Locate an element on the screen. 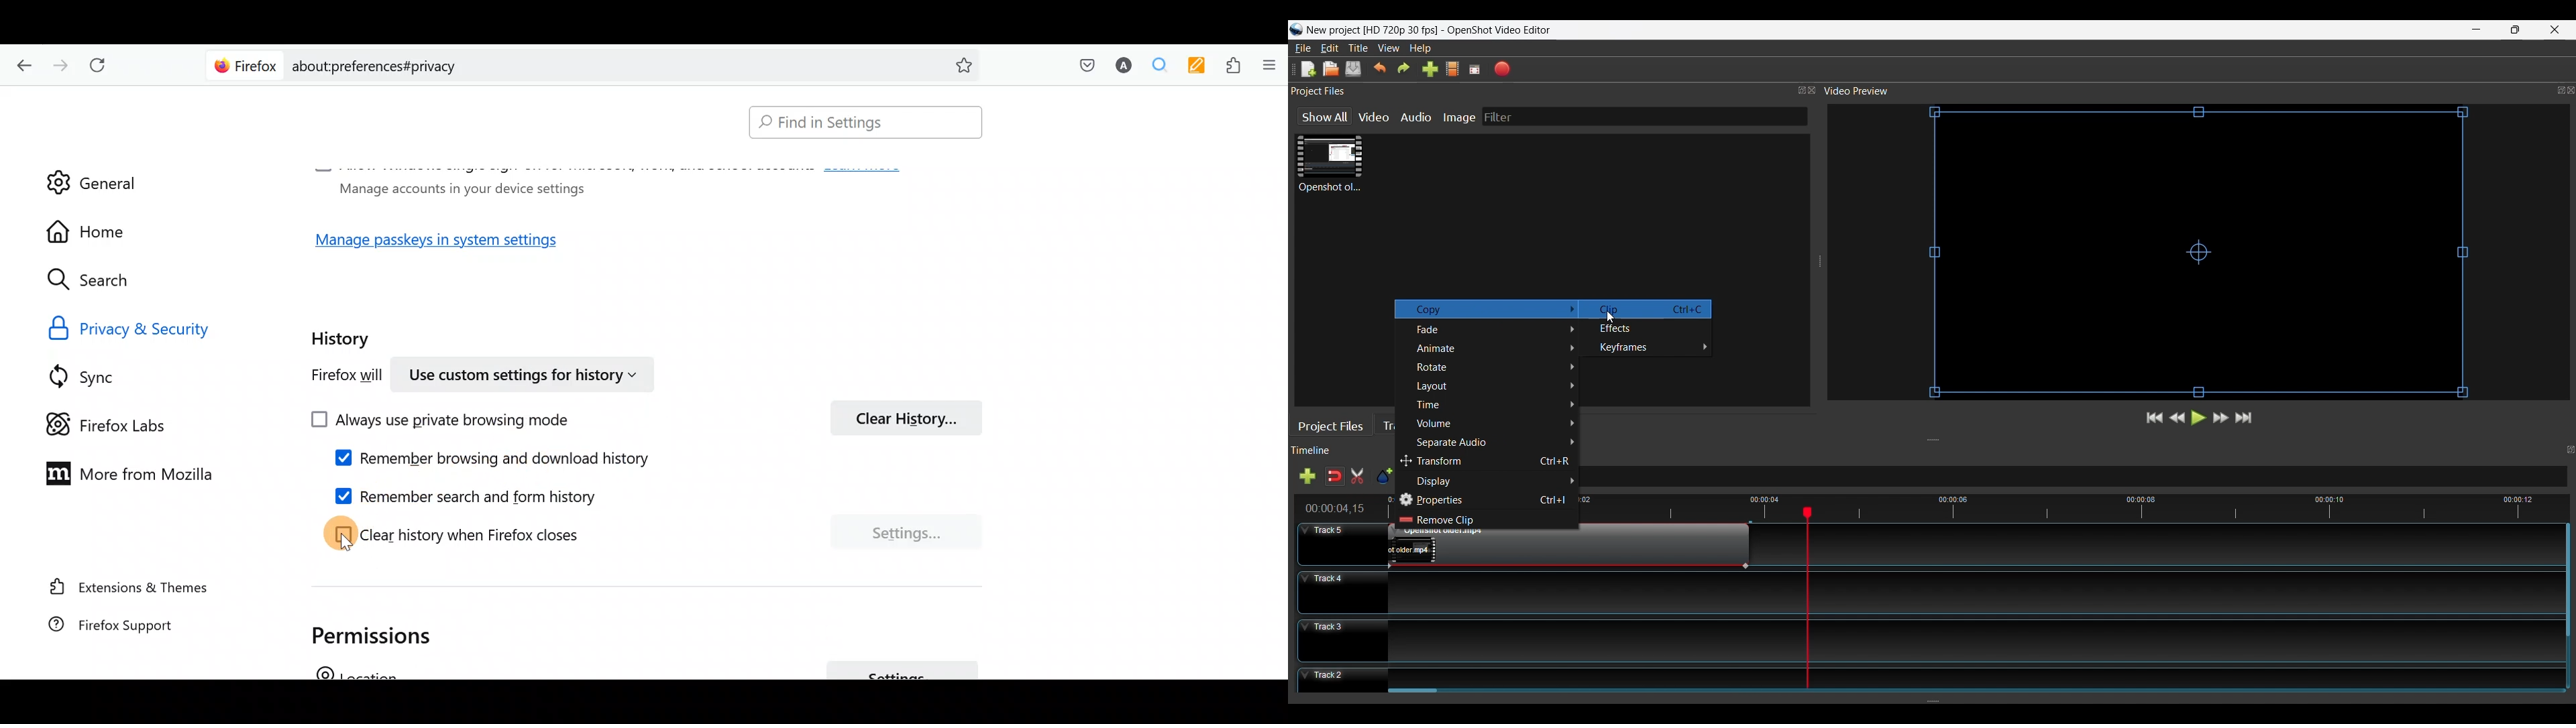  Remove Clip is located at coordinates (1458, 522).